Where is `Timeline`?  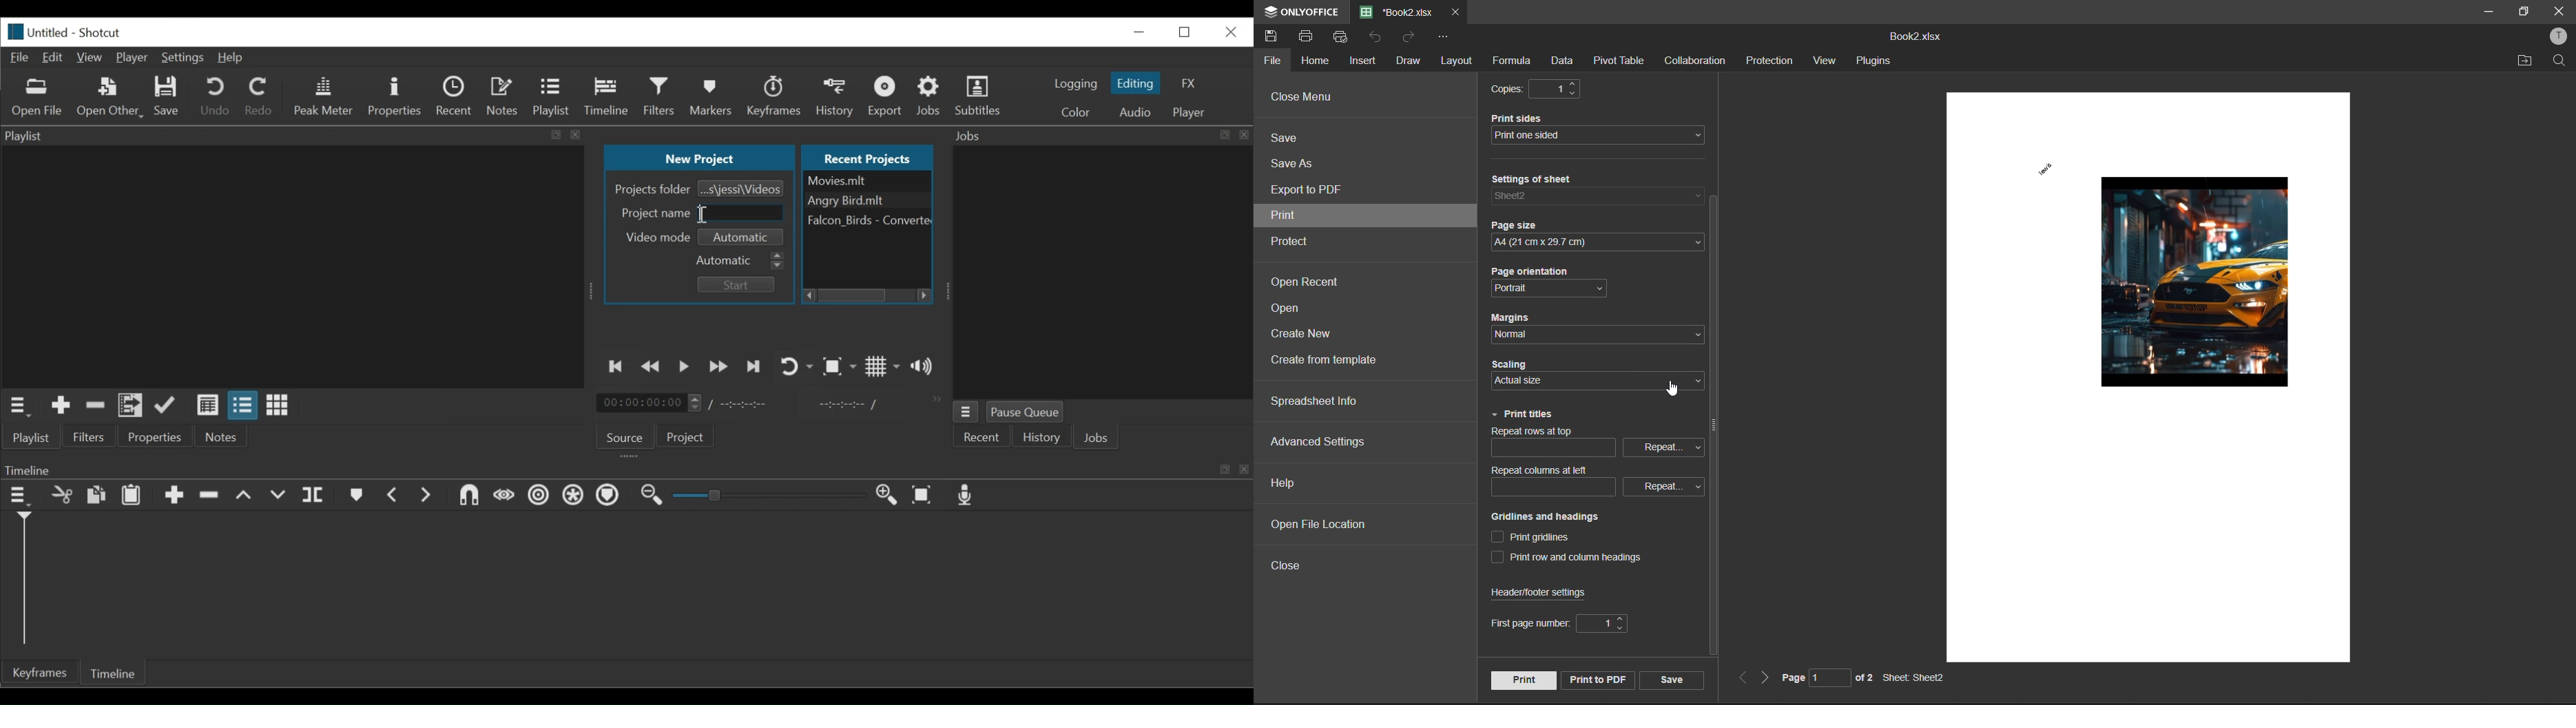 Timeline is located at coordinates (606, 98).